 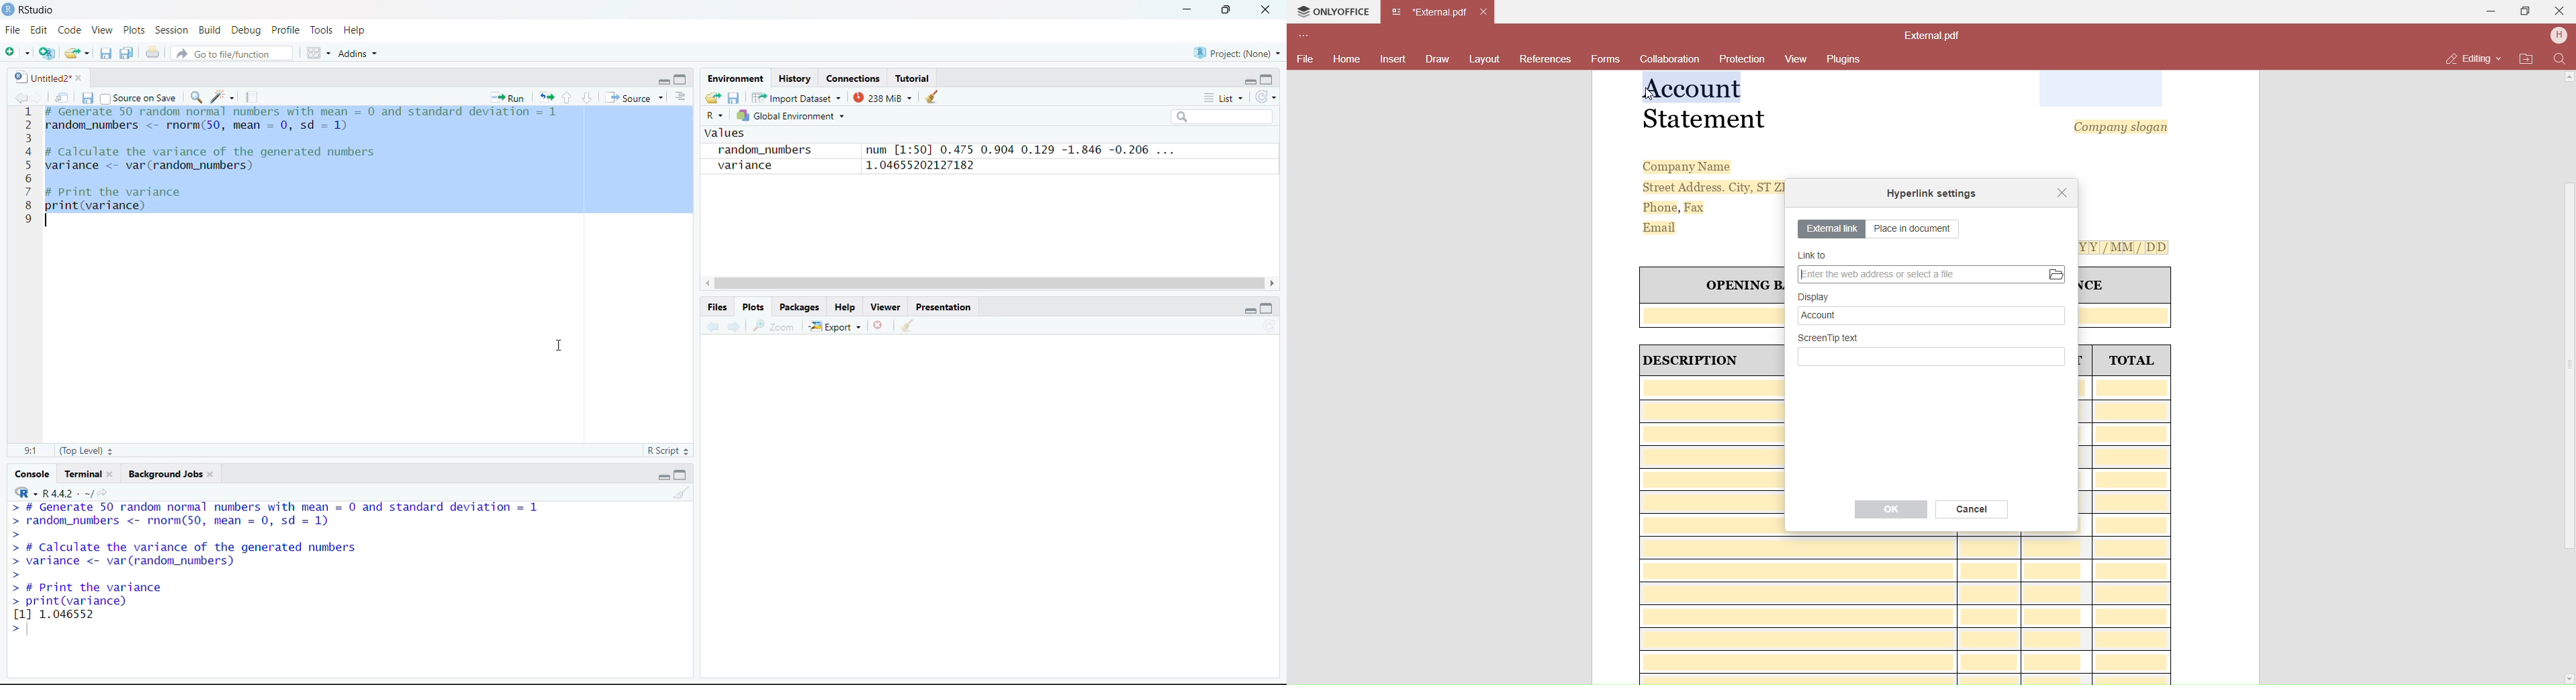 I want to click on import dataset, so click(x=795, y=98).